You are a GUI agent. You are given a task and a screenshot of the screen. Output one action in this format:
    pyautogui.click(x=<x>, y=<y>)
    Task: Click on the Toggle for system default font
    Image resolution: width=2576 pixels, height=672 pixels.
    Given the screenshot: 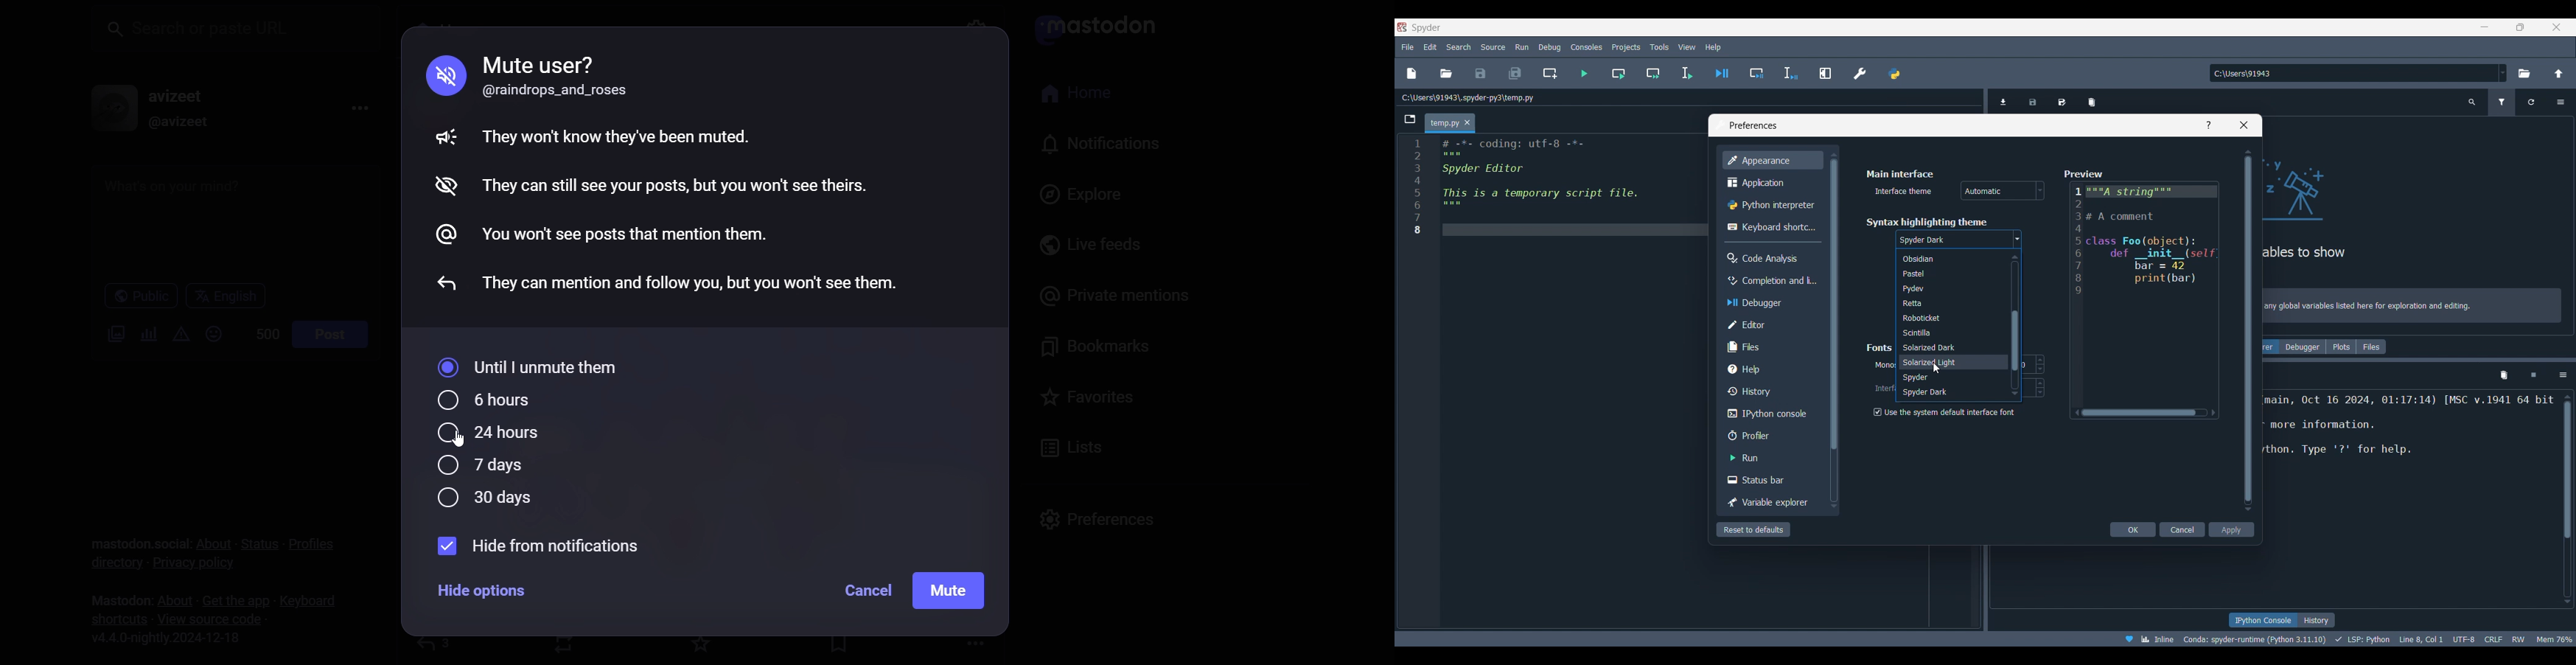 What is the action you would take?
    pyautogui.click(x=1949, y=412)
    